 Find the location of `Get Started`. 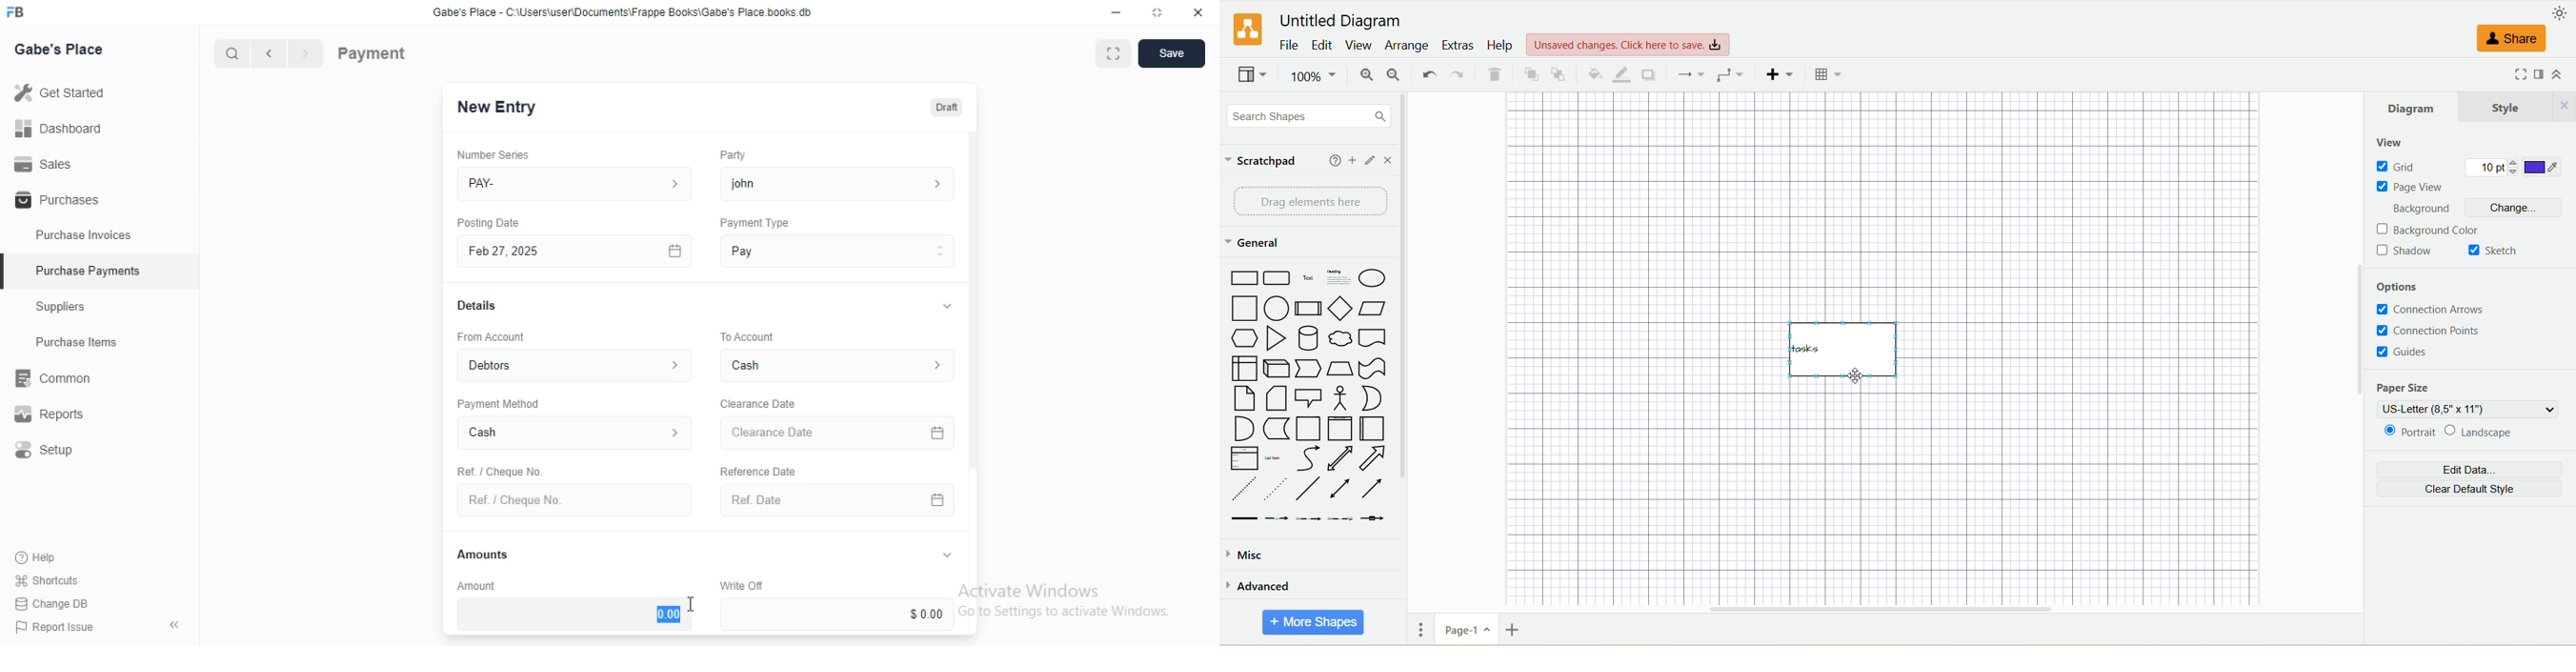

Get Started is located at coordinates (59, 91).